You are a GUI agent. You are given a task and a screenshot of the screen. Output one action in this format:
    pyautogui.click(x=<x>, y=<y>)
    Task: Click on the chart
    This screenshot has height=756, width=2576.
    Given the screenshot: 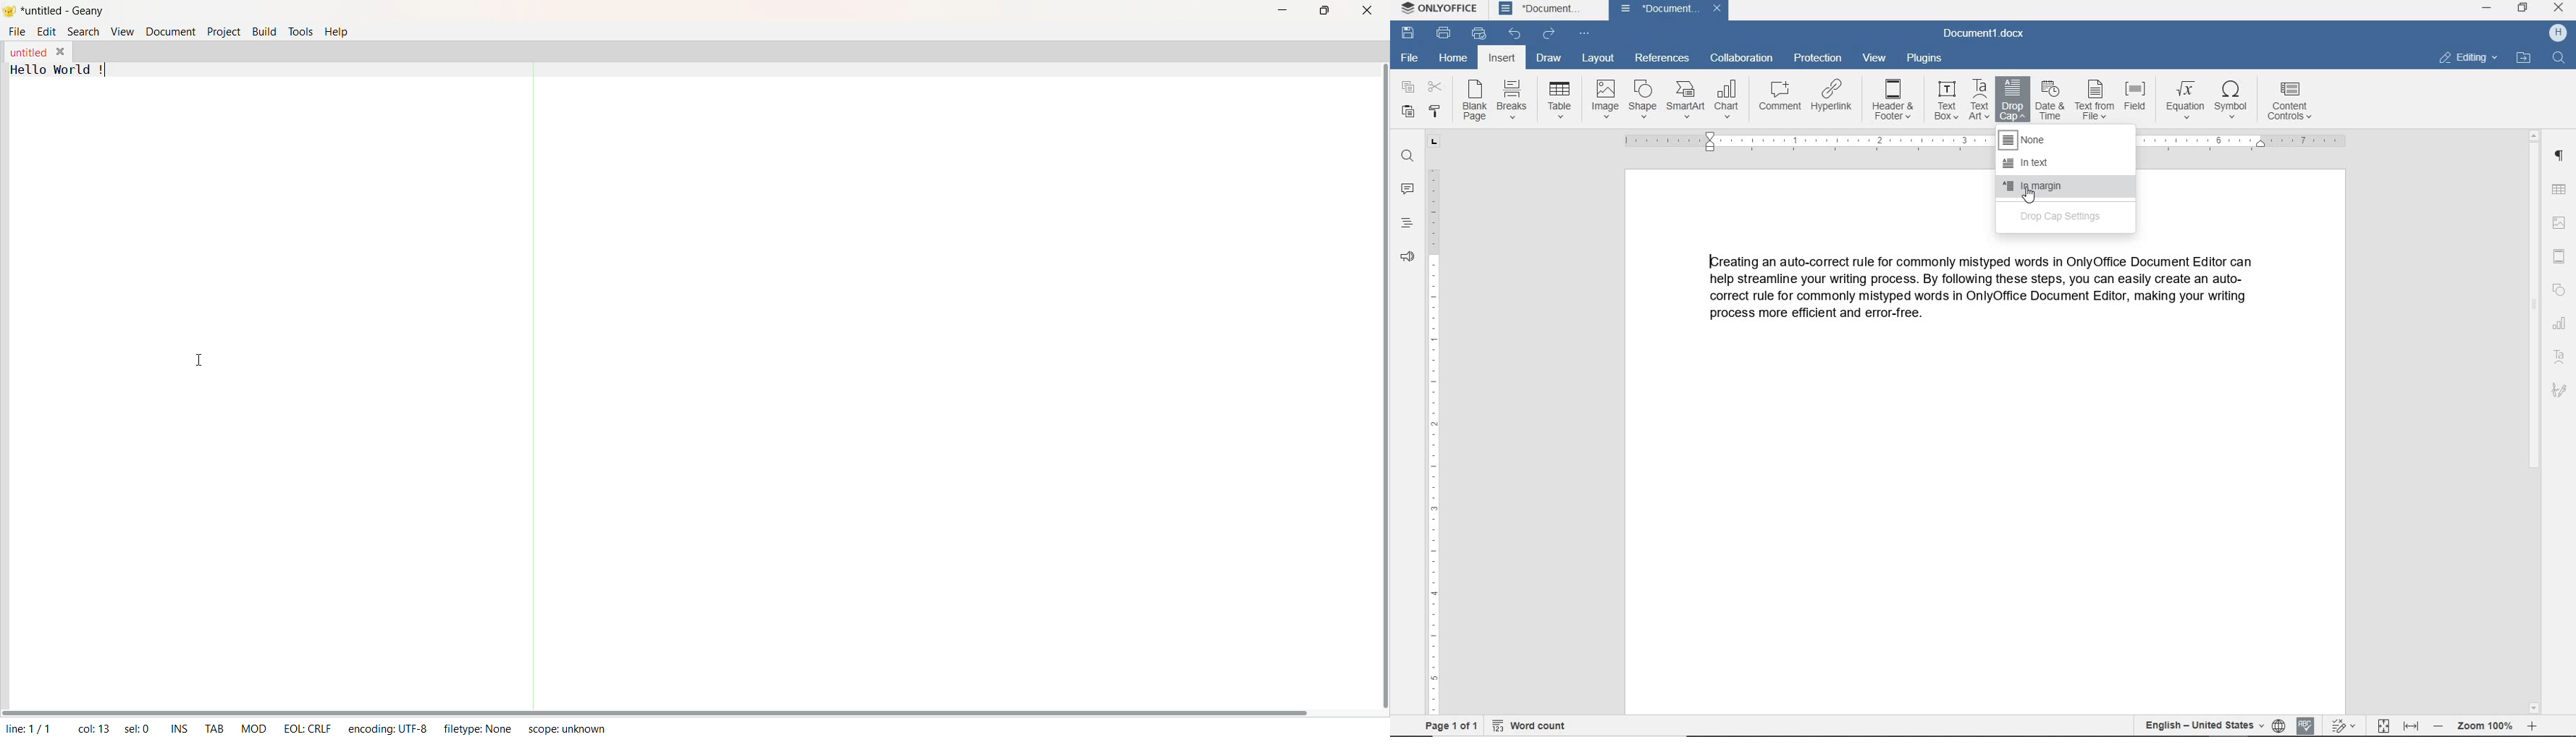 What is the action you would take?
    pyautogui.click(x=2561, y=324)
    